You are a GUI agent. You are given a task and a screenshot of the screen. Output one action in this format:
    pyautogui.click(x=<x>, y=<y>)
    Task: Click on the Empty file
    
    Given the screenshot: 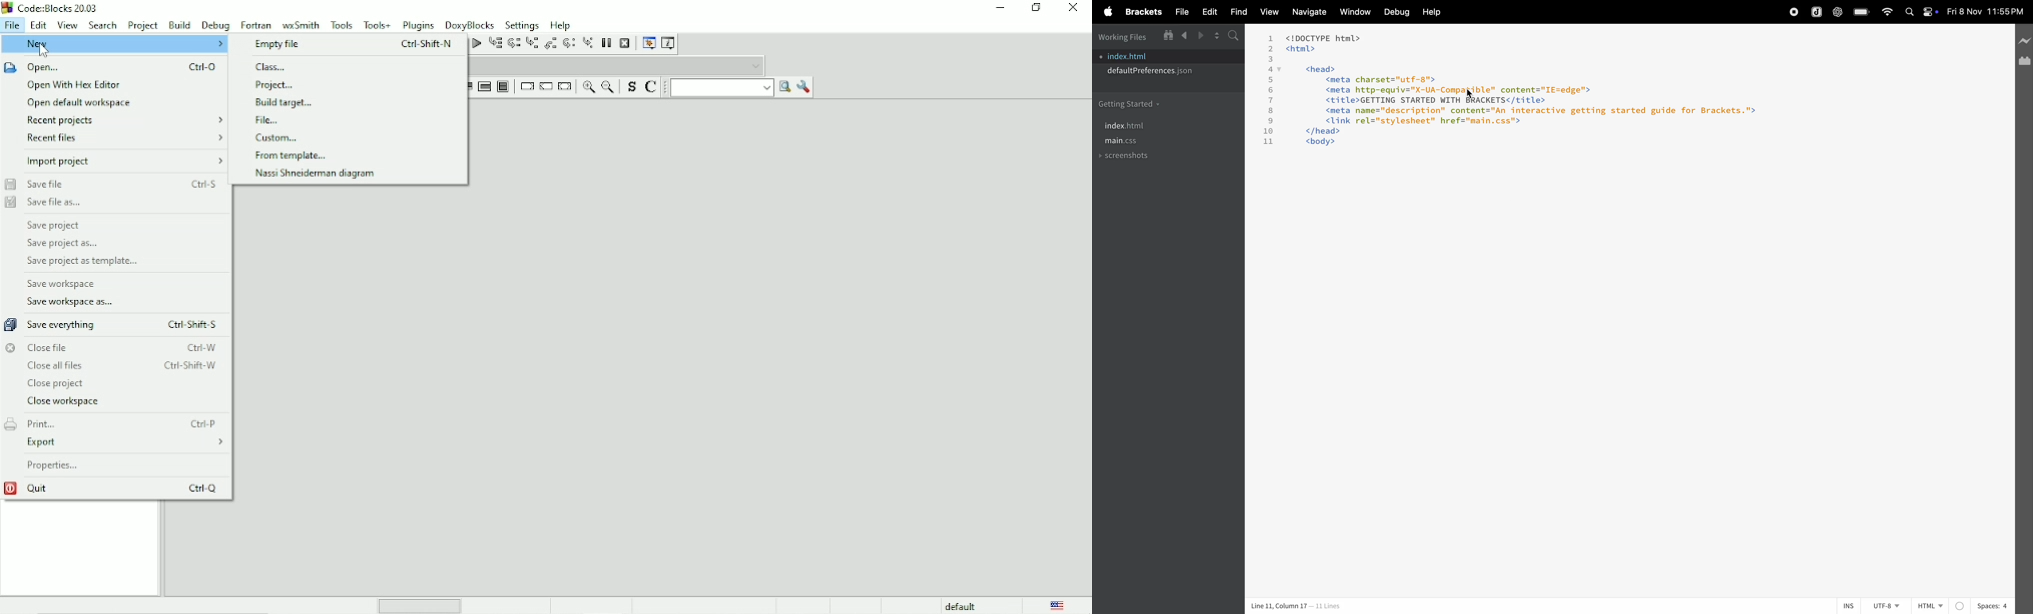 What is the action you would take?
    pyautogui.click(x=355, y=45)
    